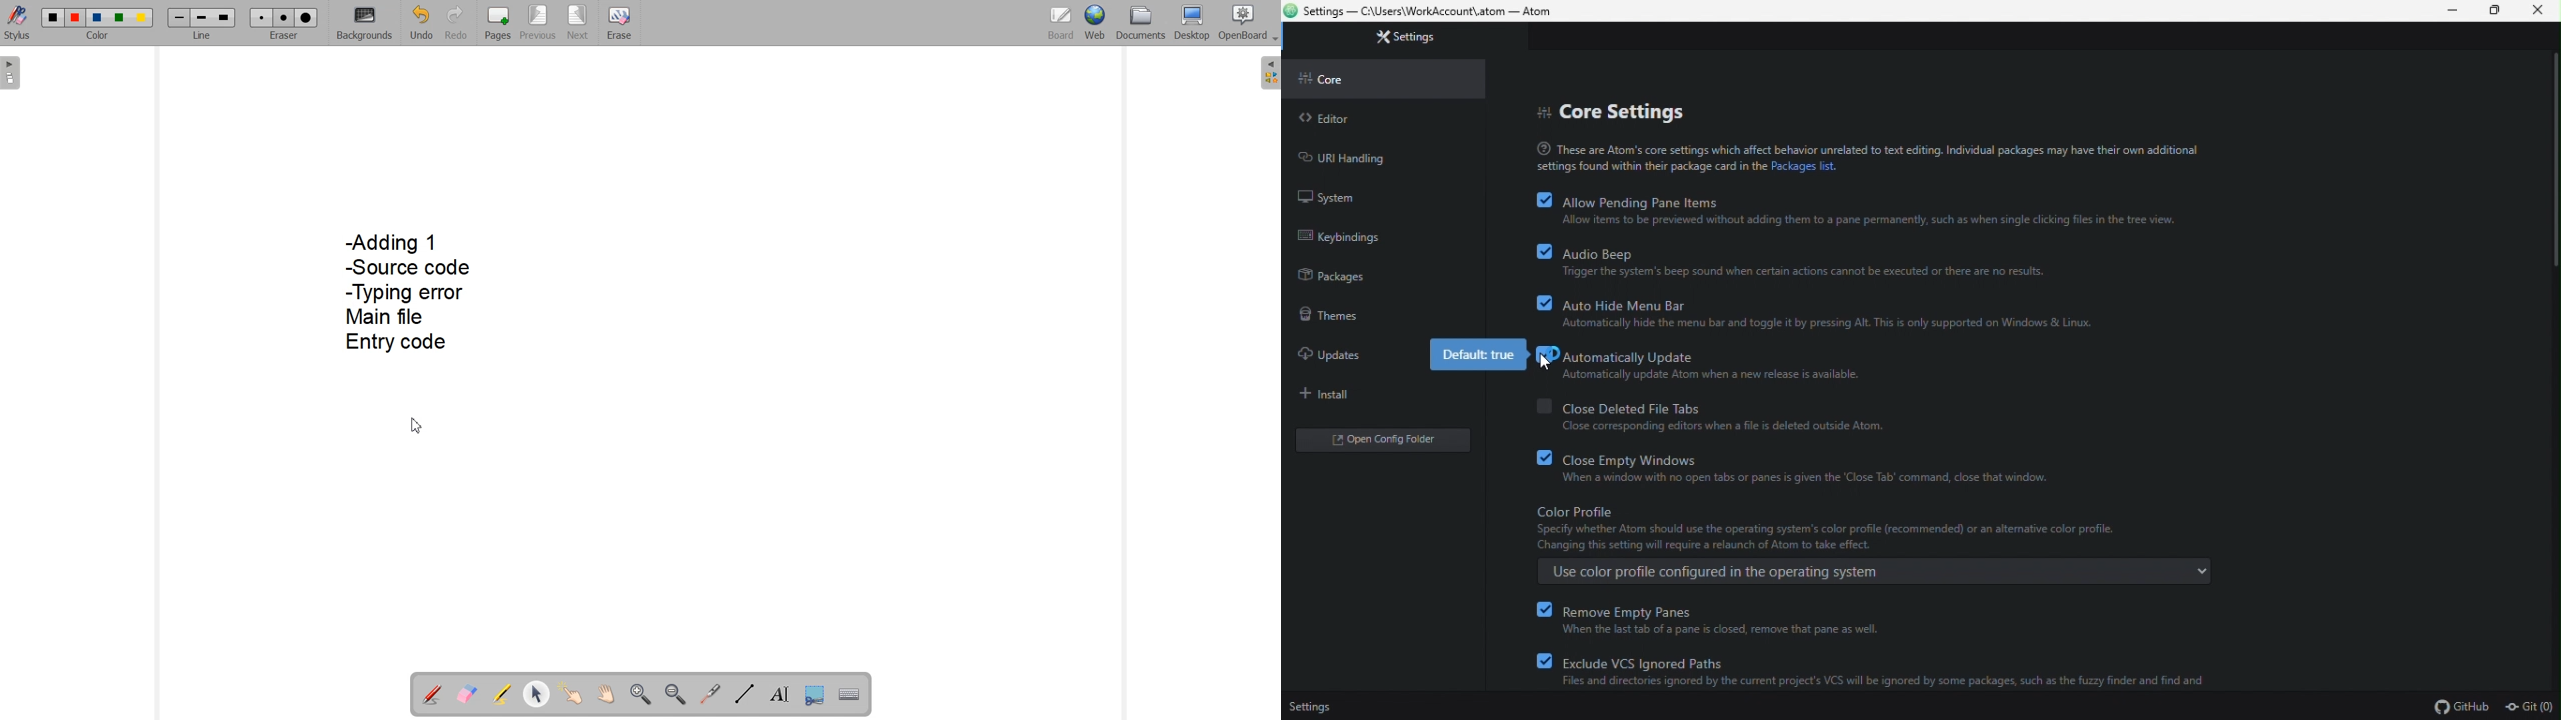 This screenshot has width=2576, height=728. What do you see at coordinates (1548, 364) in the screenshot?
I see `Cursor` at bounding box center [1548, 364].